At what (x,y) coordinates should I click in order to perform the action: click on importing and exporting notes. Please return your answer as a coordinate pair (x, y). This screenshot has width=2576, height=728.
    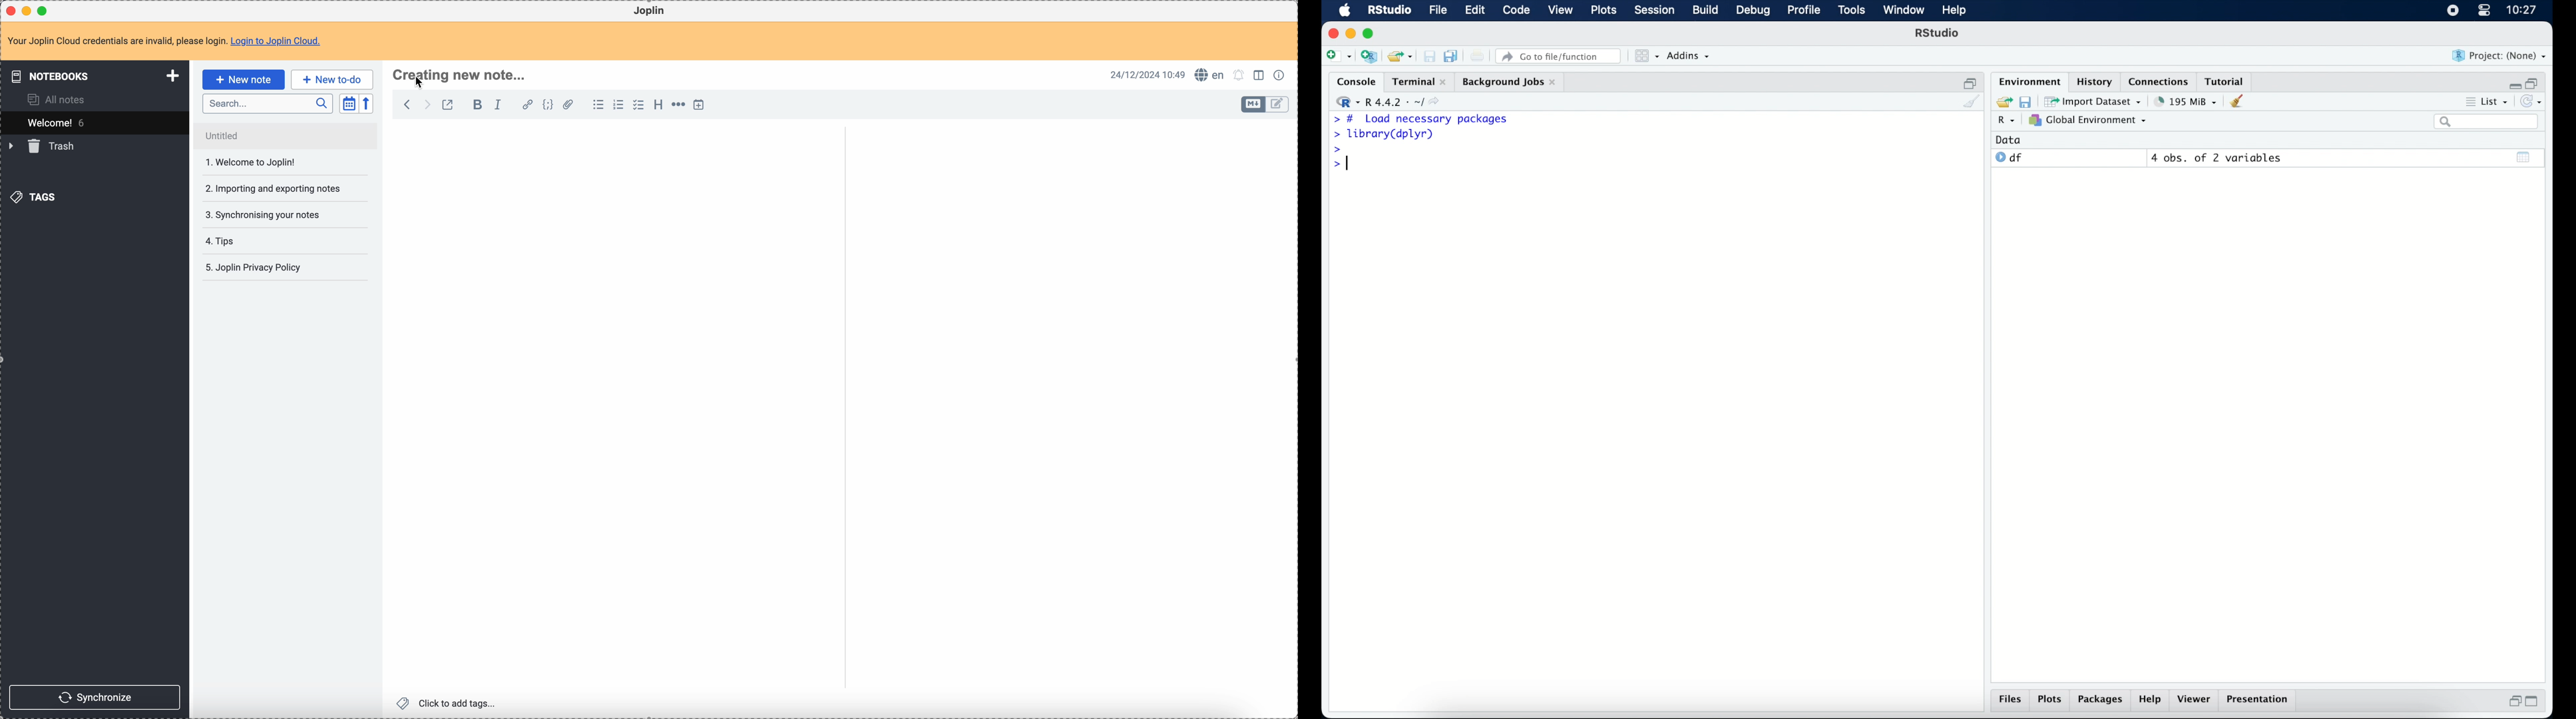
    Looking at the image, I should click on (273, 188).